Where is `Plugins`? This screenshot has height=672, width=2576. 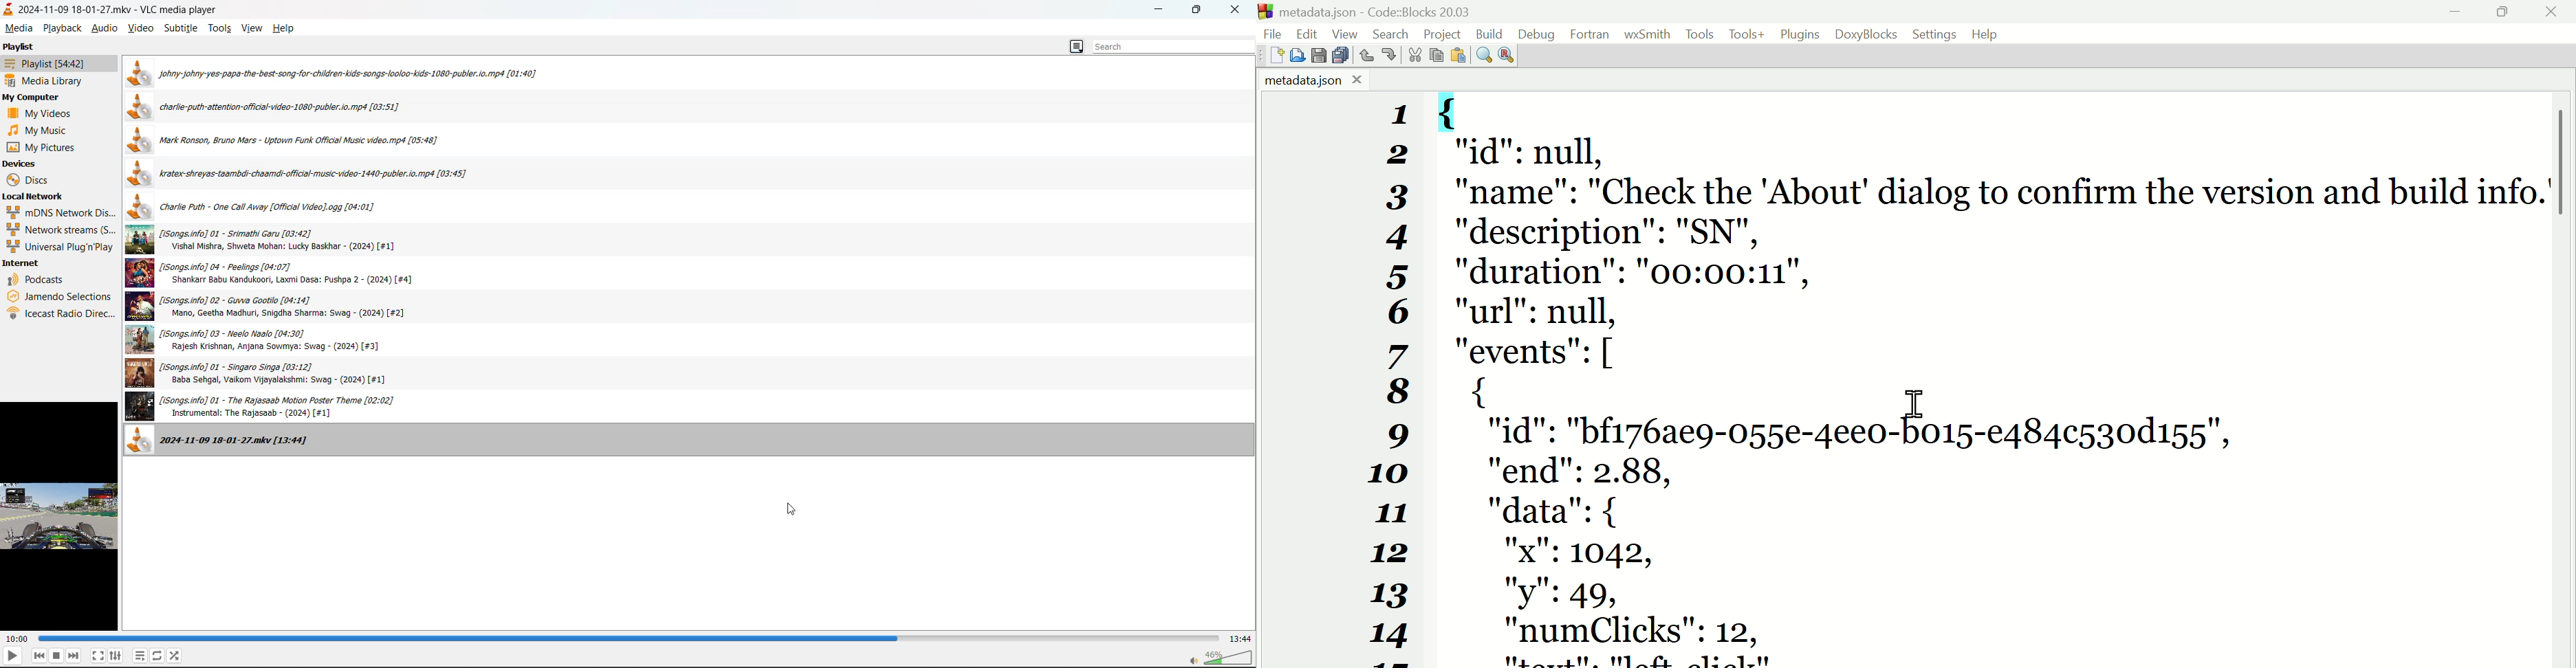 Plugins is located at coordinates (1801, 34).